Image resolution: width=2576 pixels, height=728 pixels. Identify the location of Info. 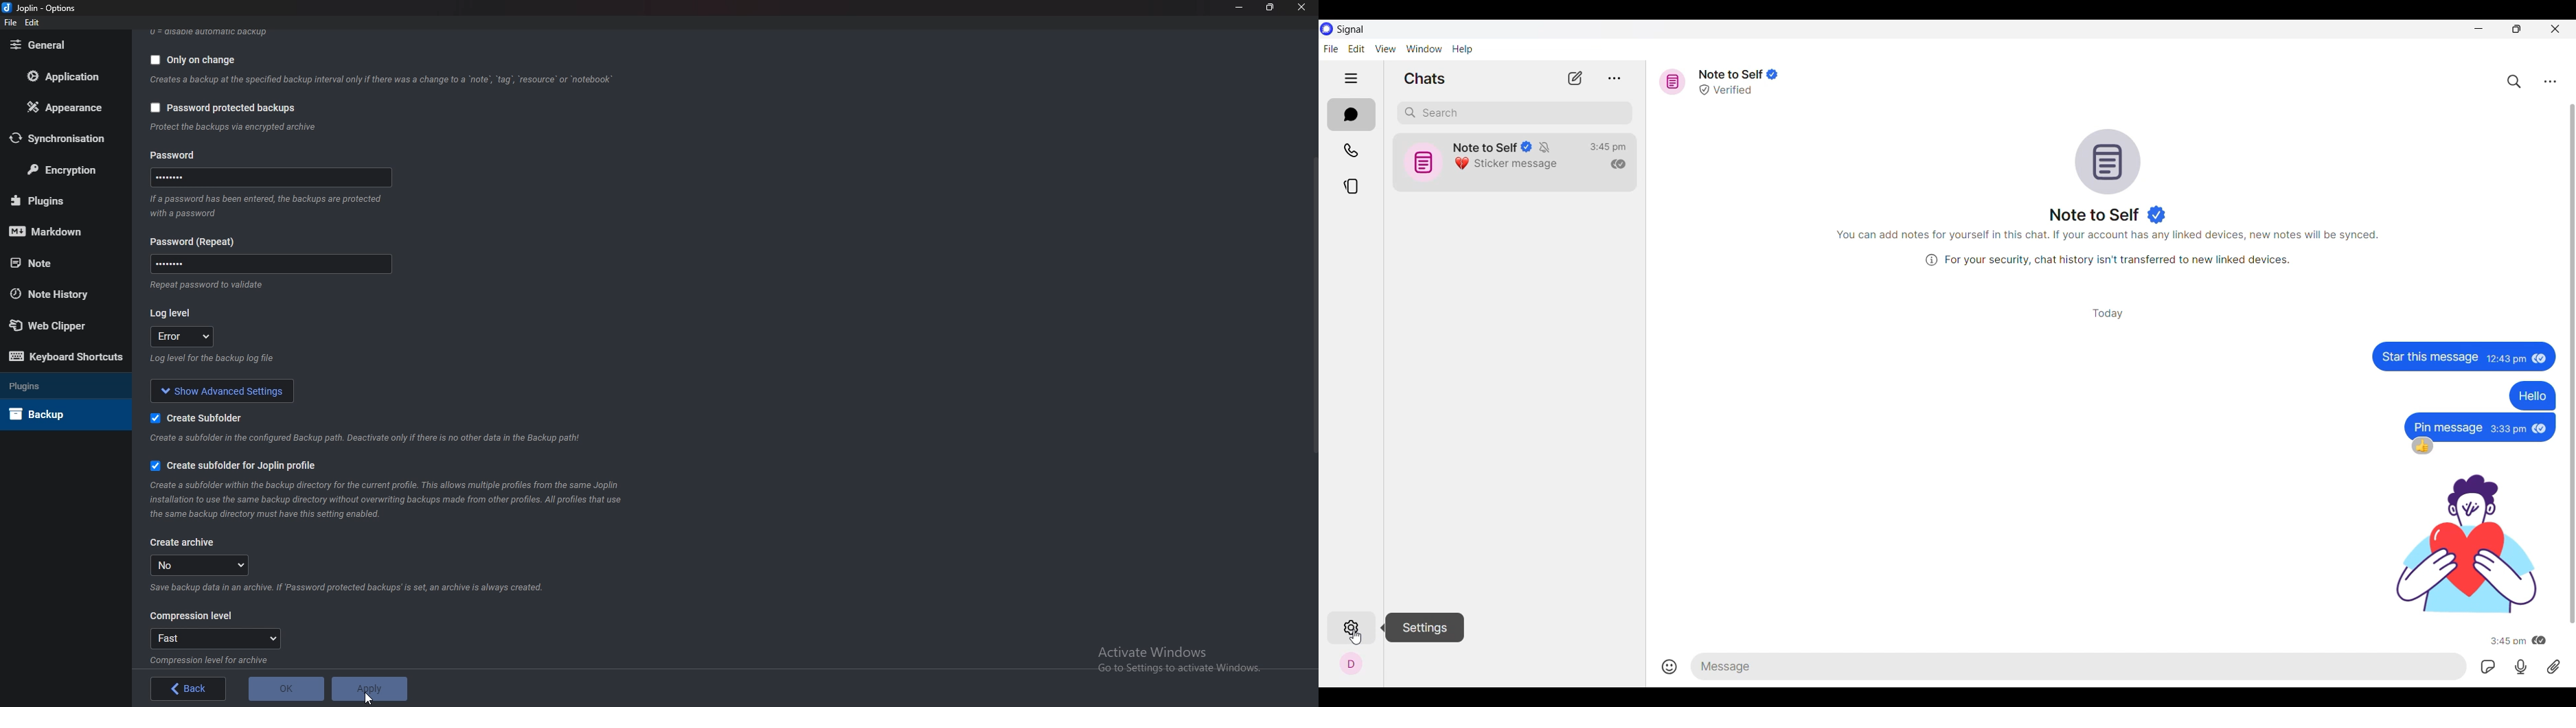
(214, 660).